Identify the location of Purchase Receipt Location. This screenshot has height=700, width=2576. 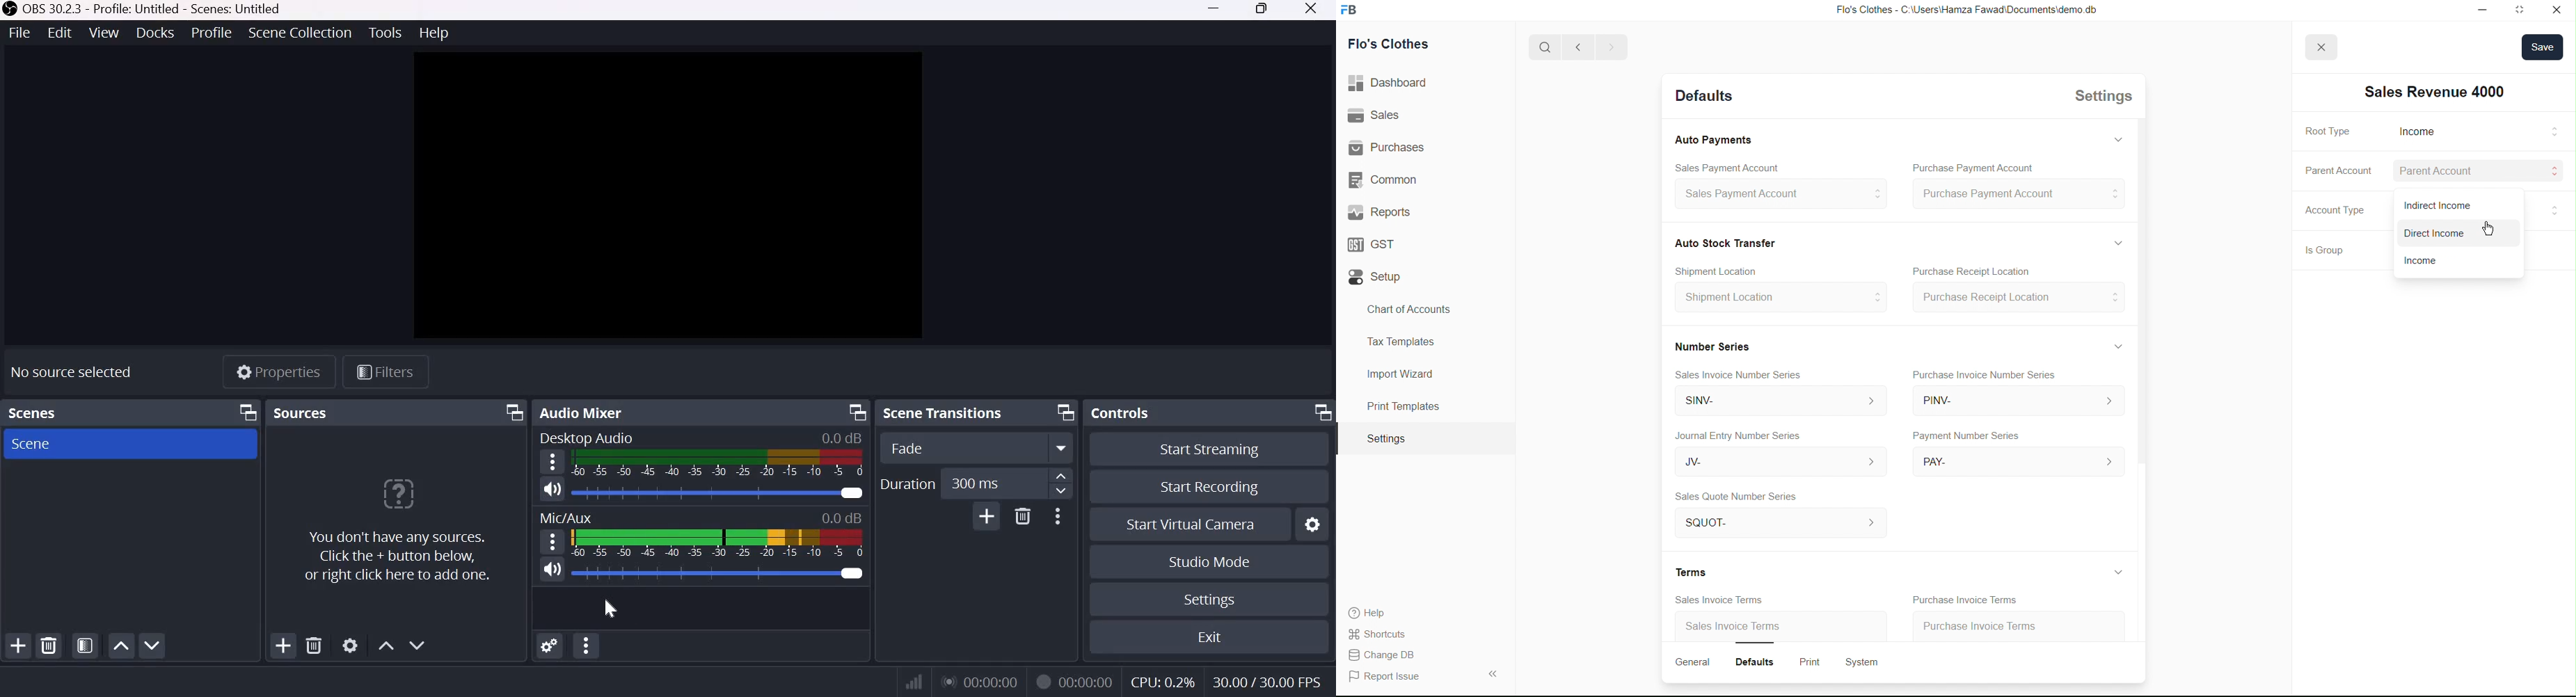
(2017, 299).